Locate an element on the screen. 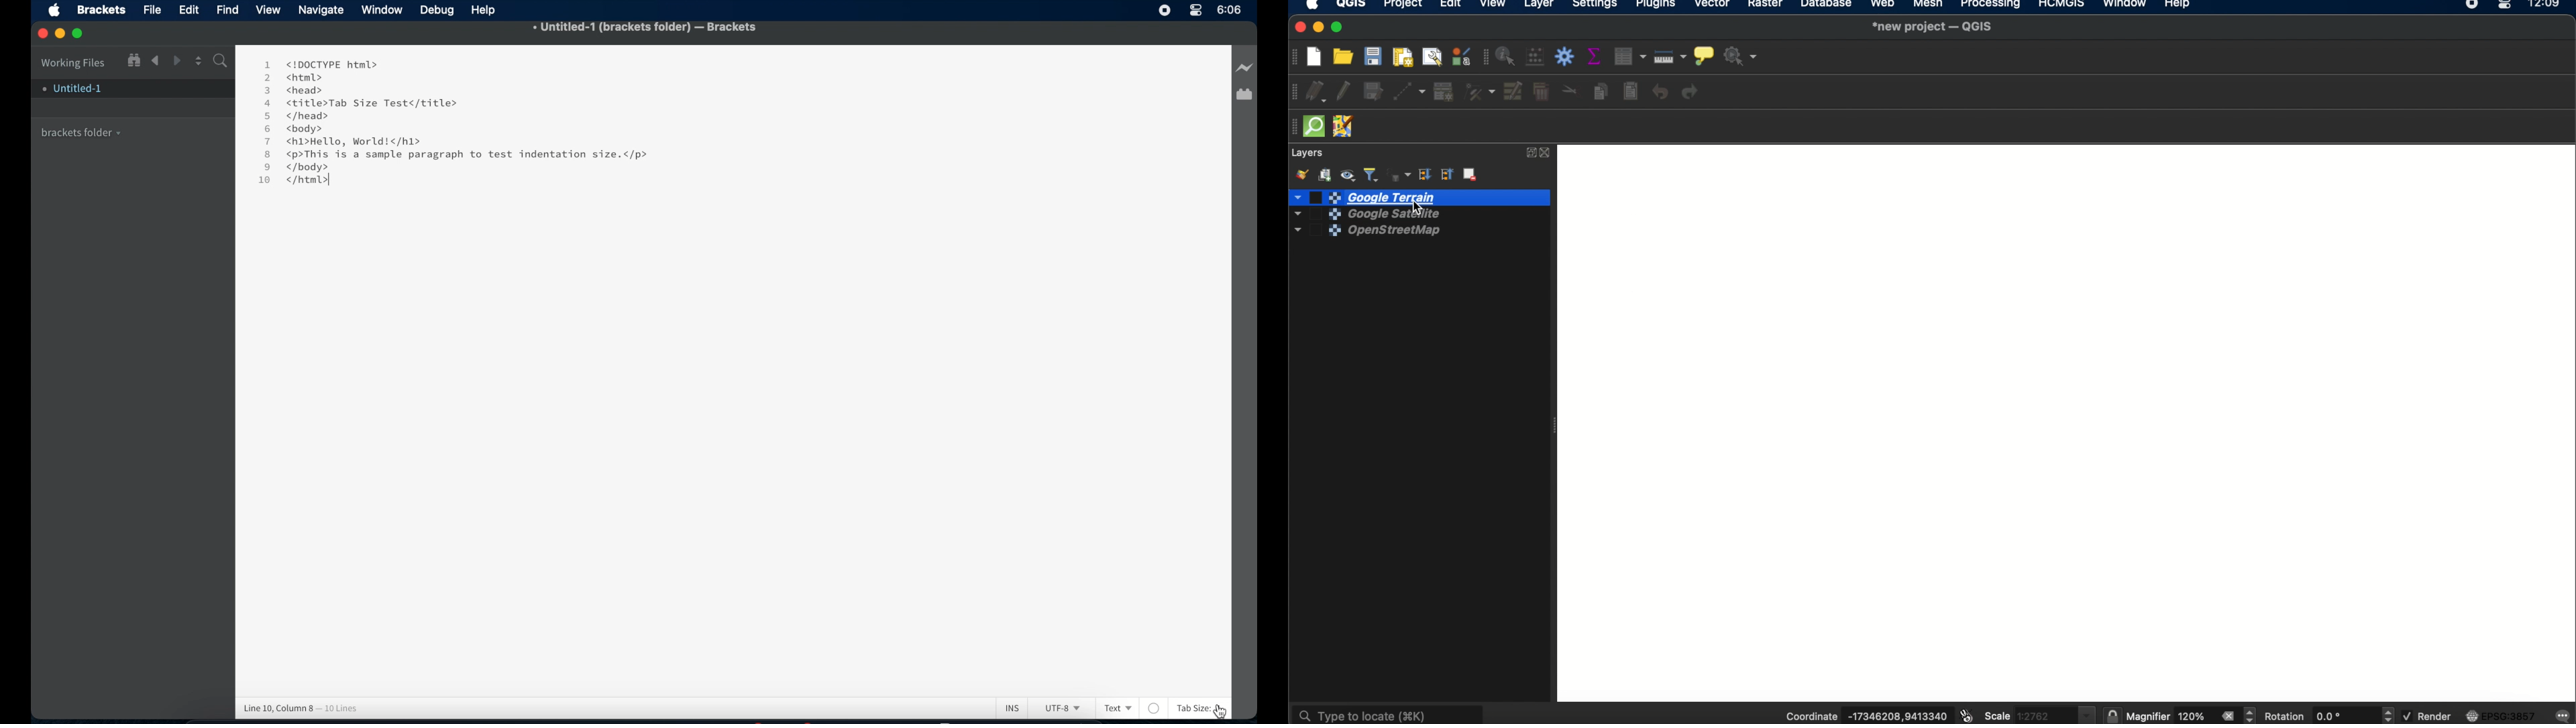 This screenshot has height=728, width=2576. database is located at coordinates (1827, 5).